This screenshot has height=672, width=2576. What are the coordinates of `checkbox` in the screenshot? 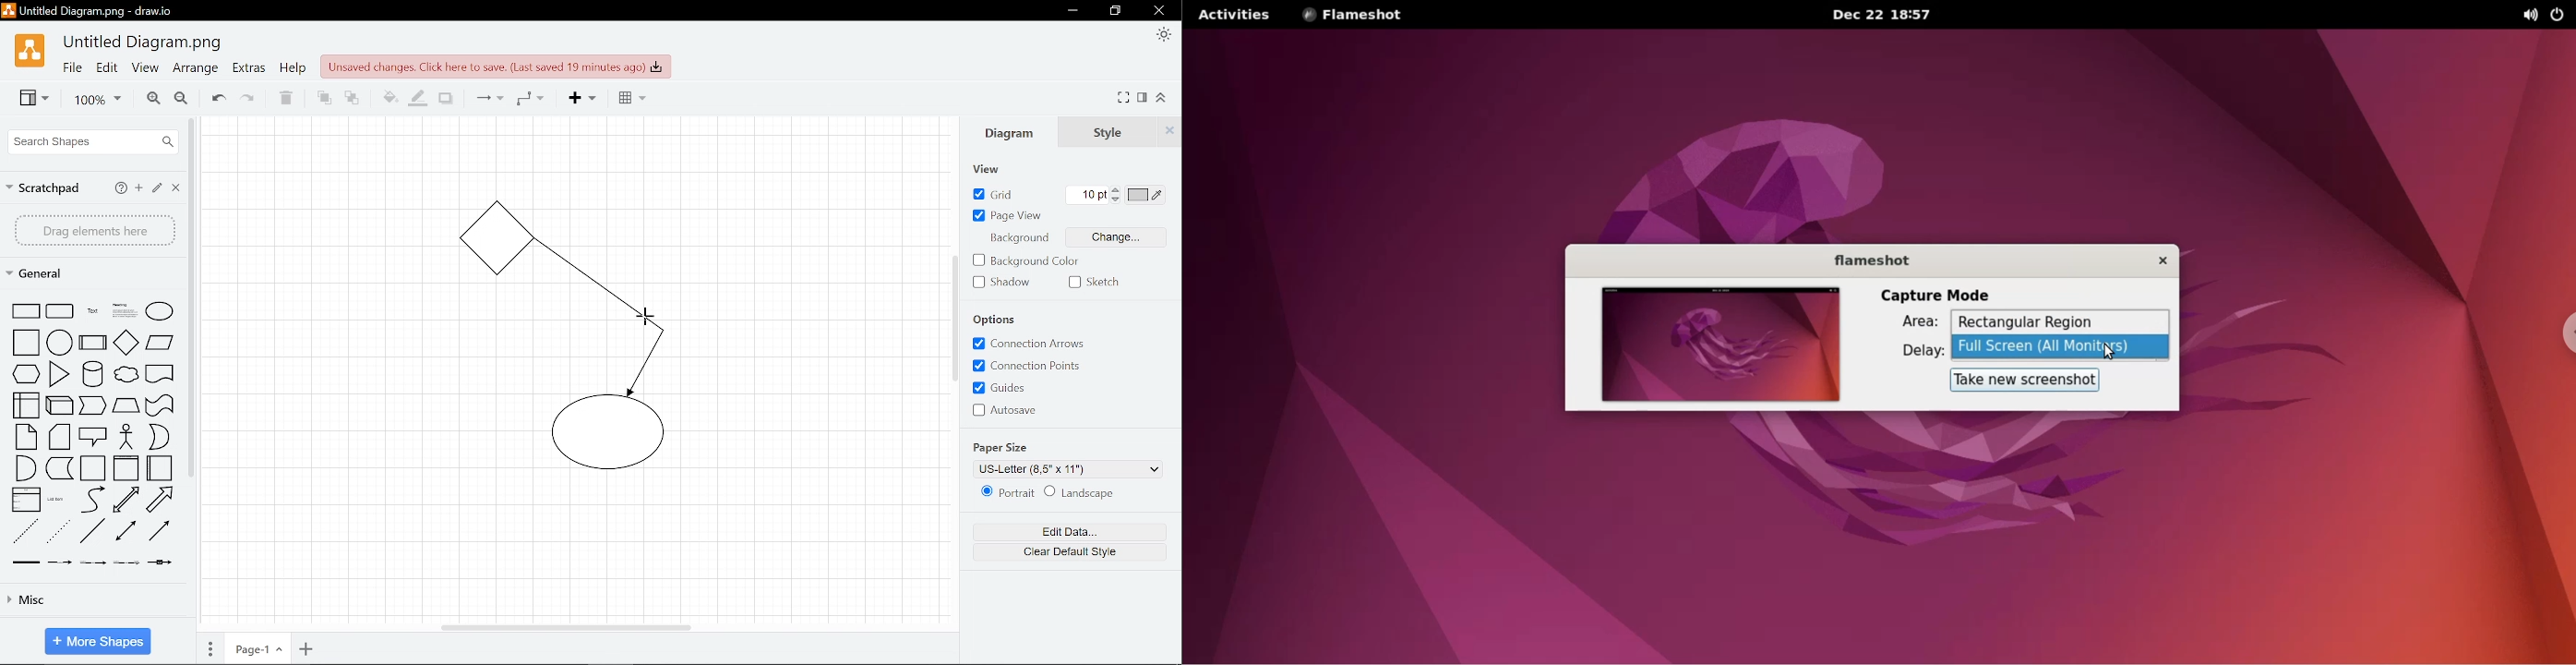 It's located at (978, 343).